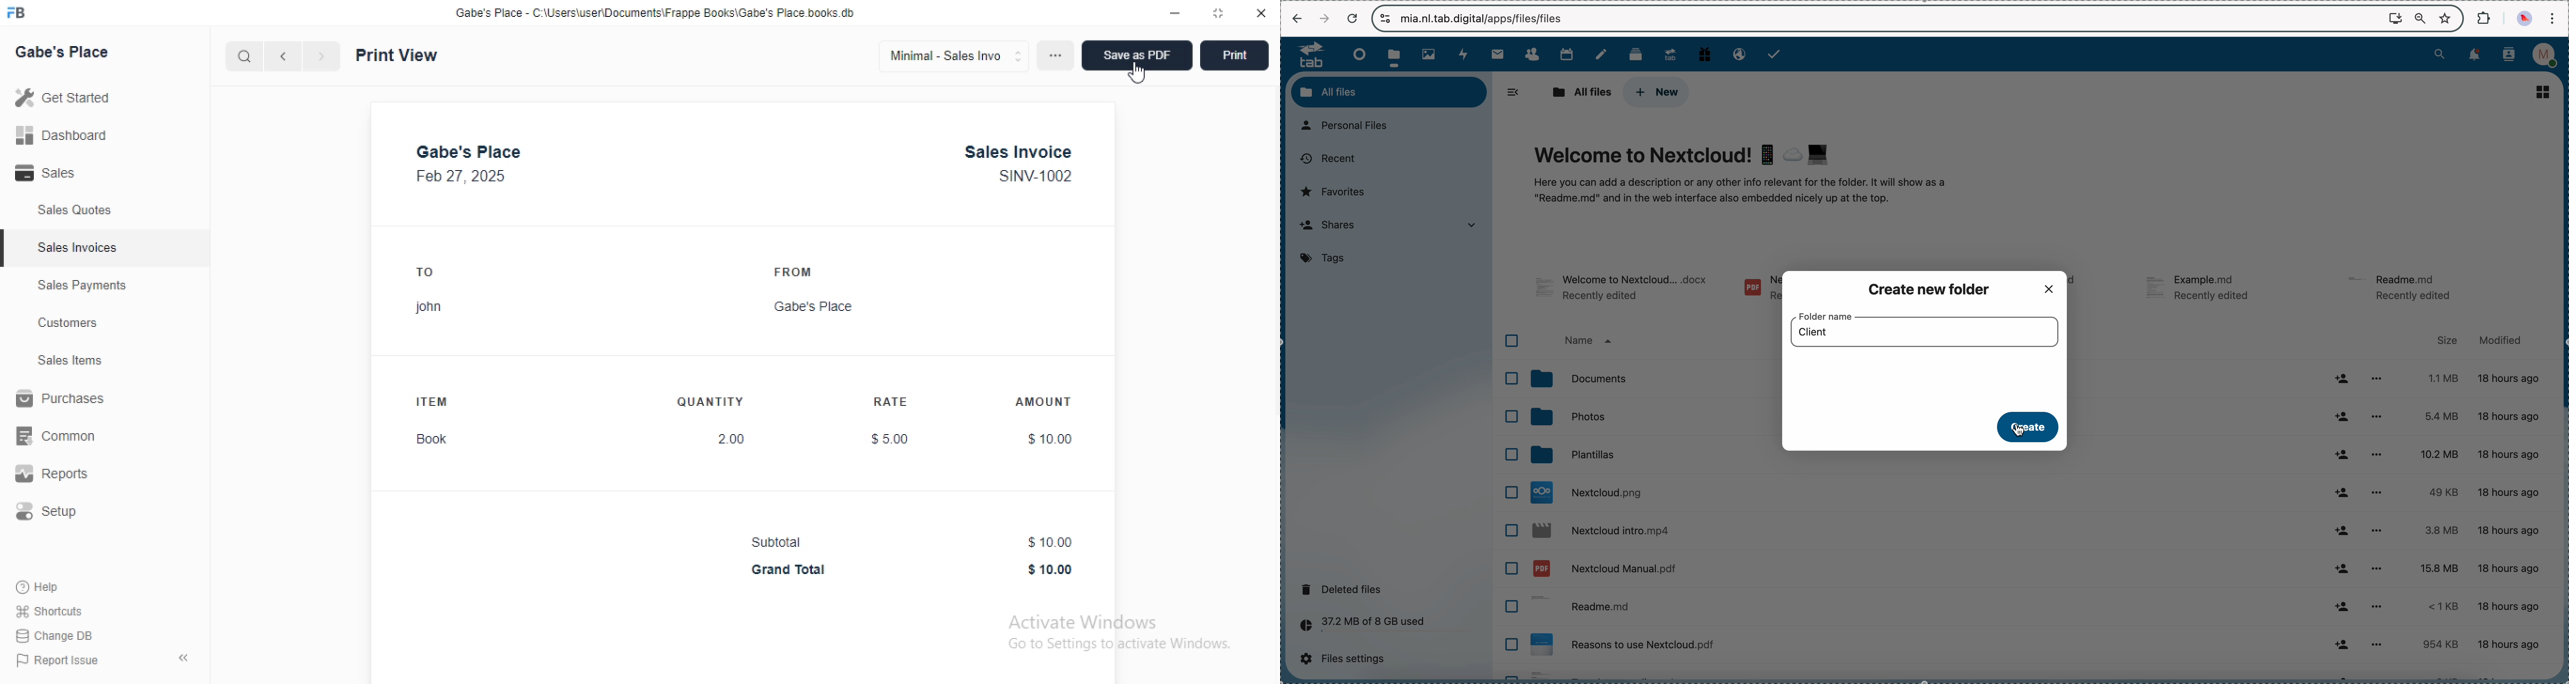 The width and height of the screenshot is (2576, 700). I want to click on more options, so click(2376, 455).